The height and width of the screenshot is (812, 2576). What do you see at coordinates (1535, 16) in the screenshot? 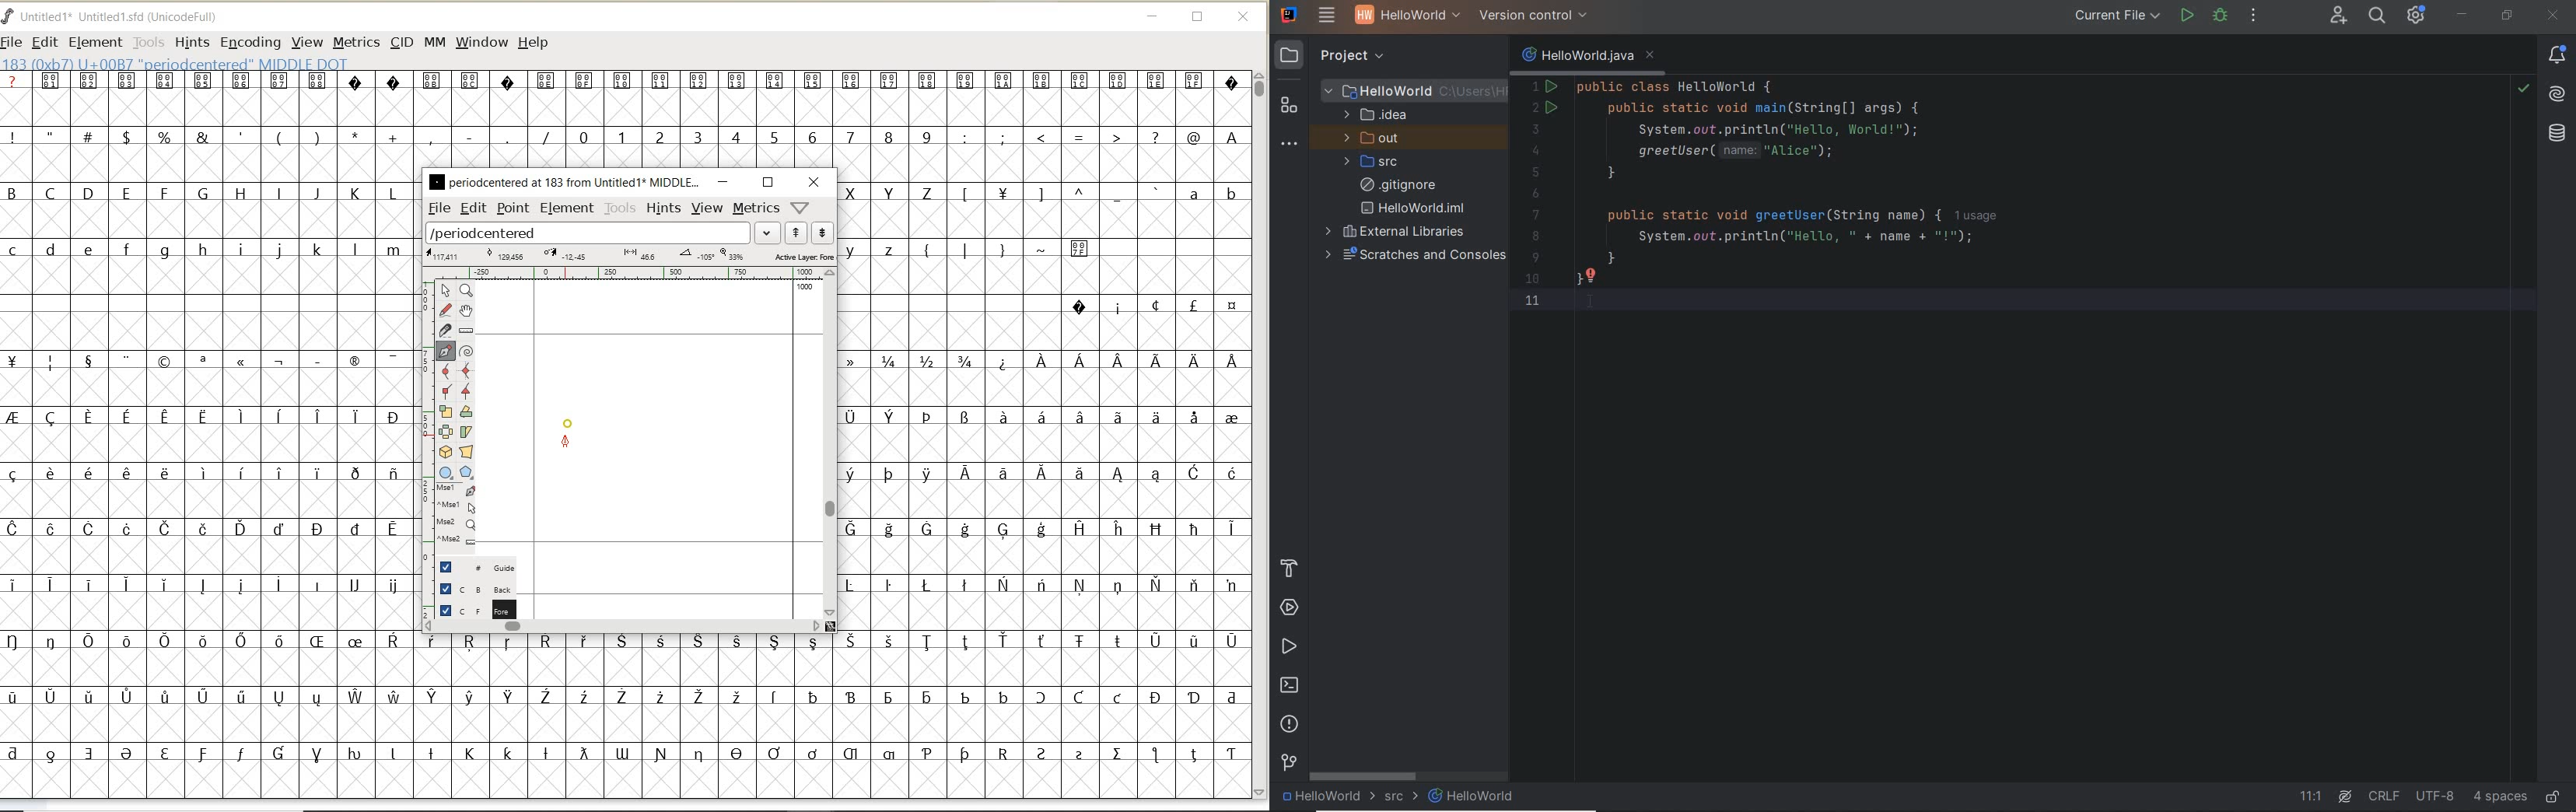
I see `version control` at bounding box center [1535, 16].